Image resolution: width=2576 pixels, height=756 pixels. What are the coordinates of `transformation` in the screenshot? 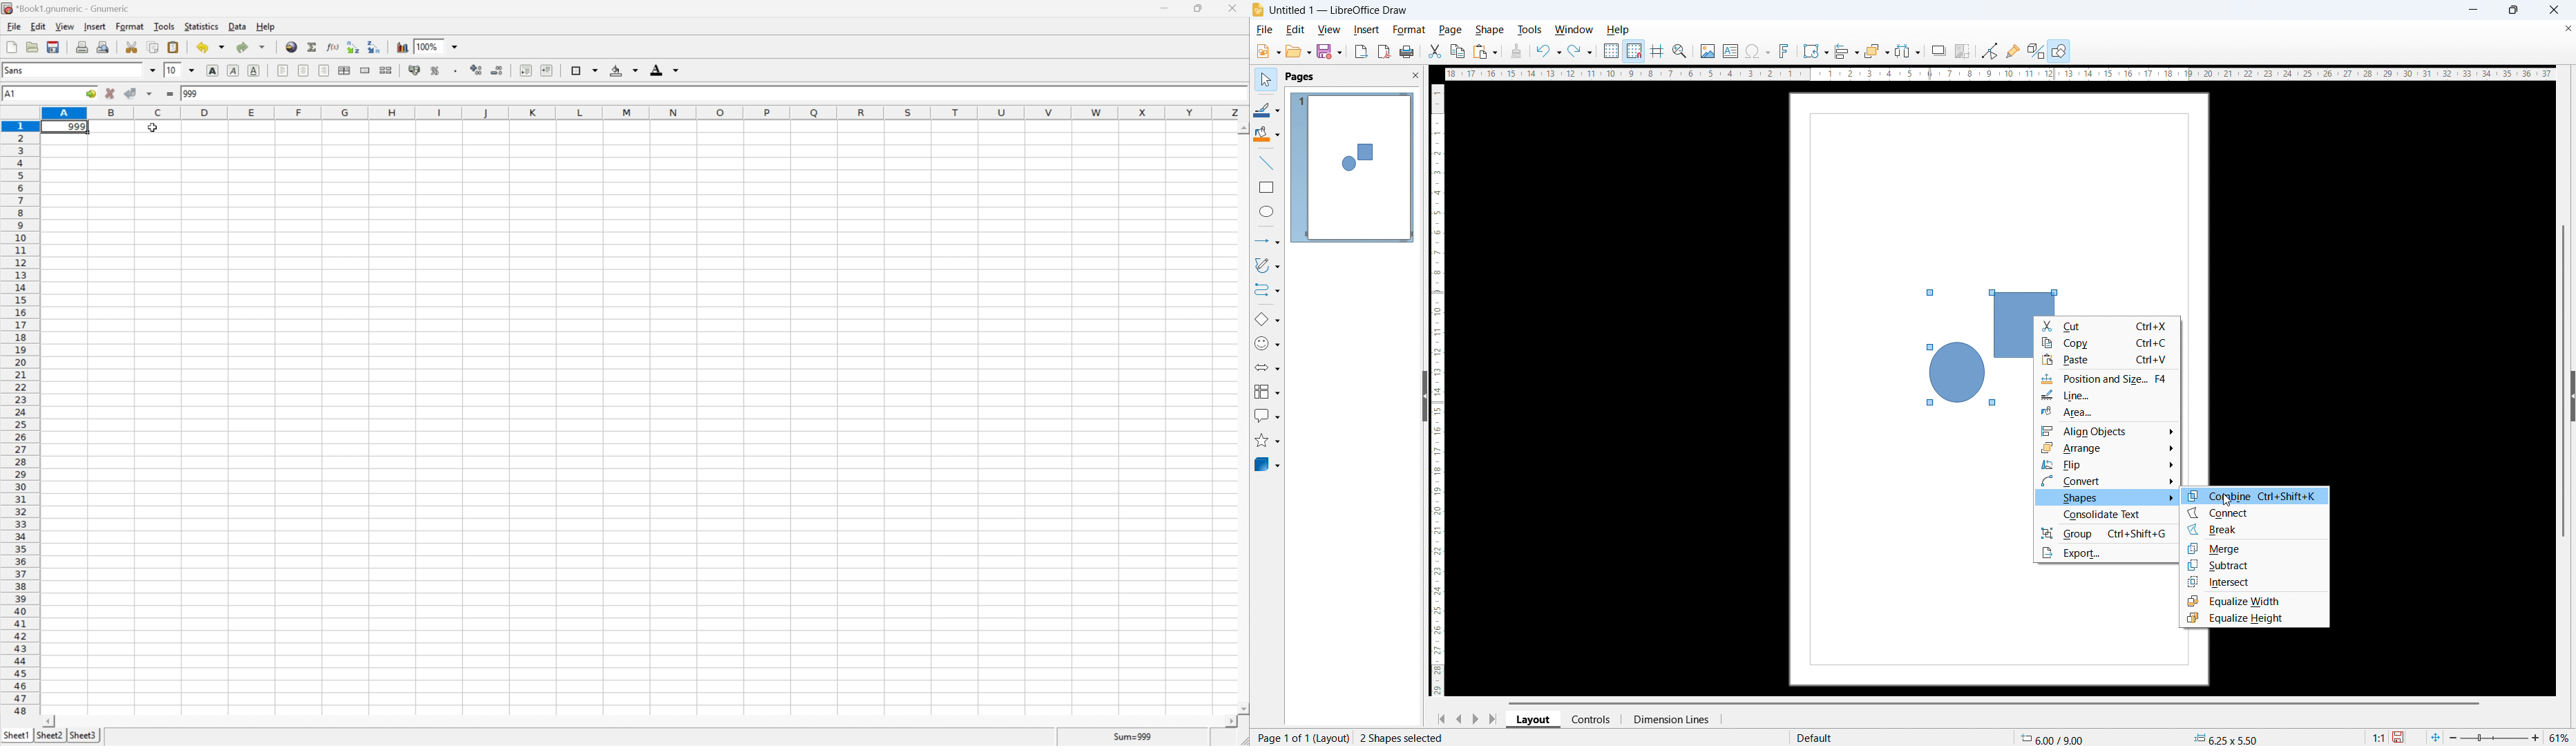 It's located at (1815, 52).